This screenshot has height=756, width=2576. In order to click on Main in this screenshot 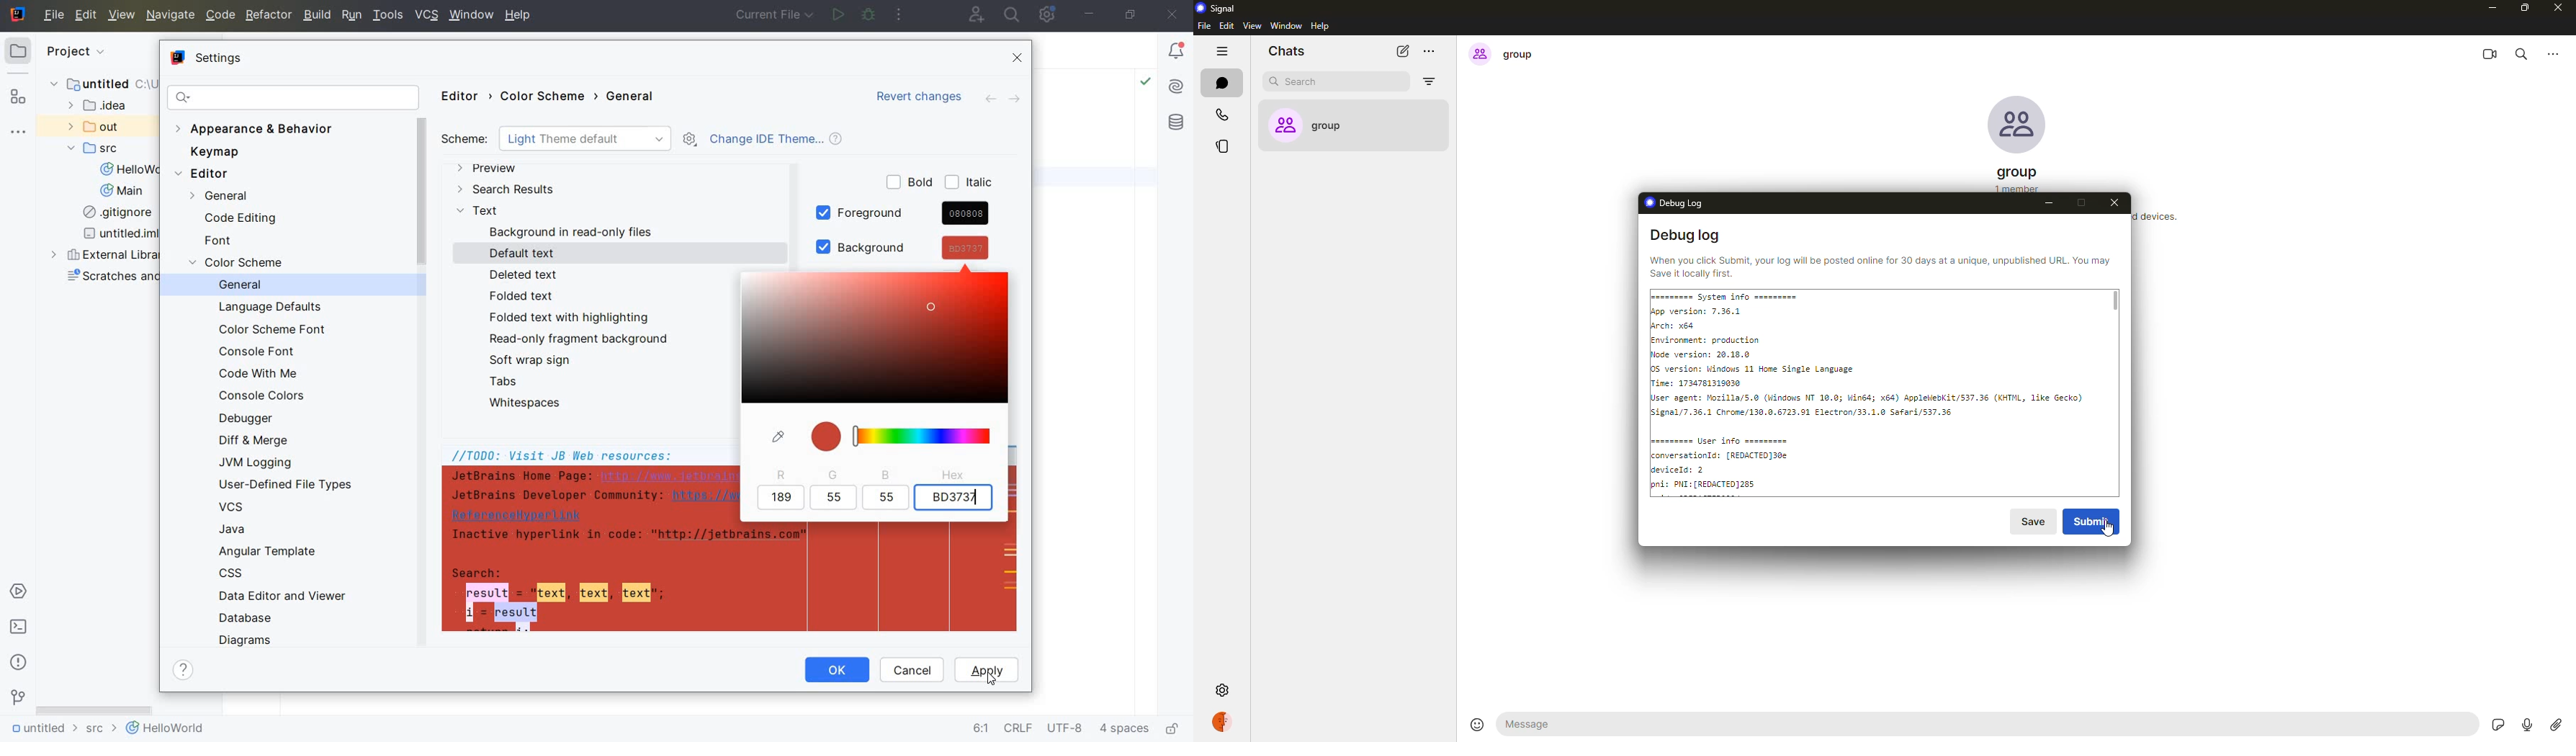, I will do `click(122, 193)`.